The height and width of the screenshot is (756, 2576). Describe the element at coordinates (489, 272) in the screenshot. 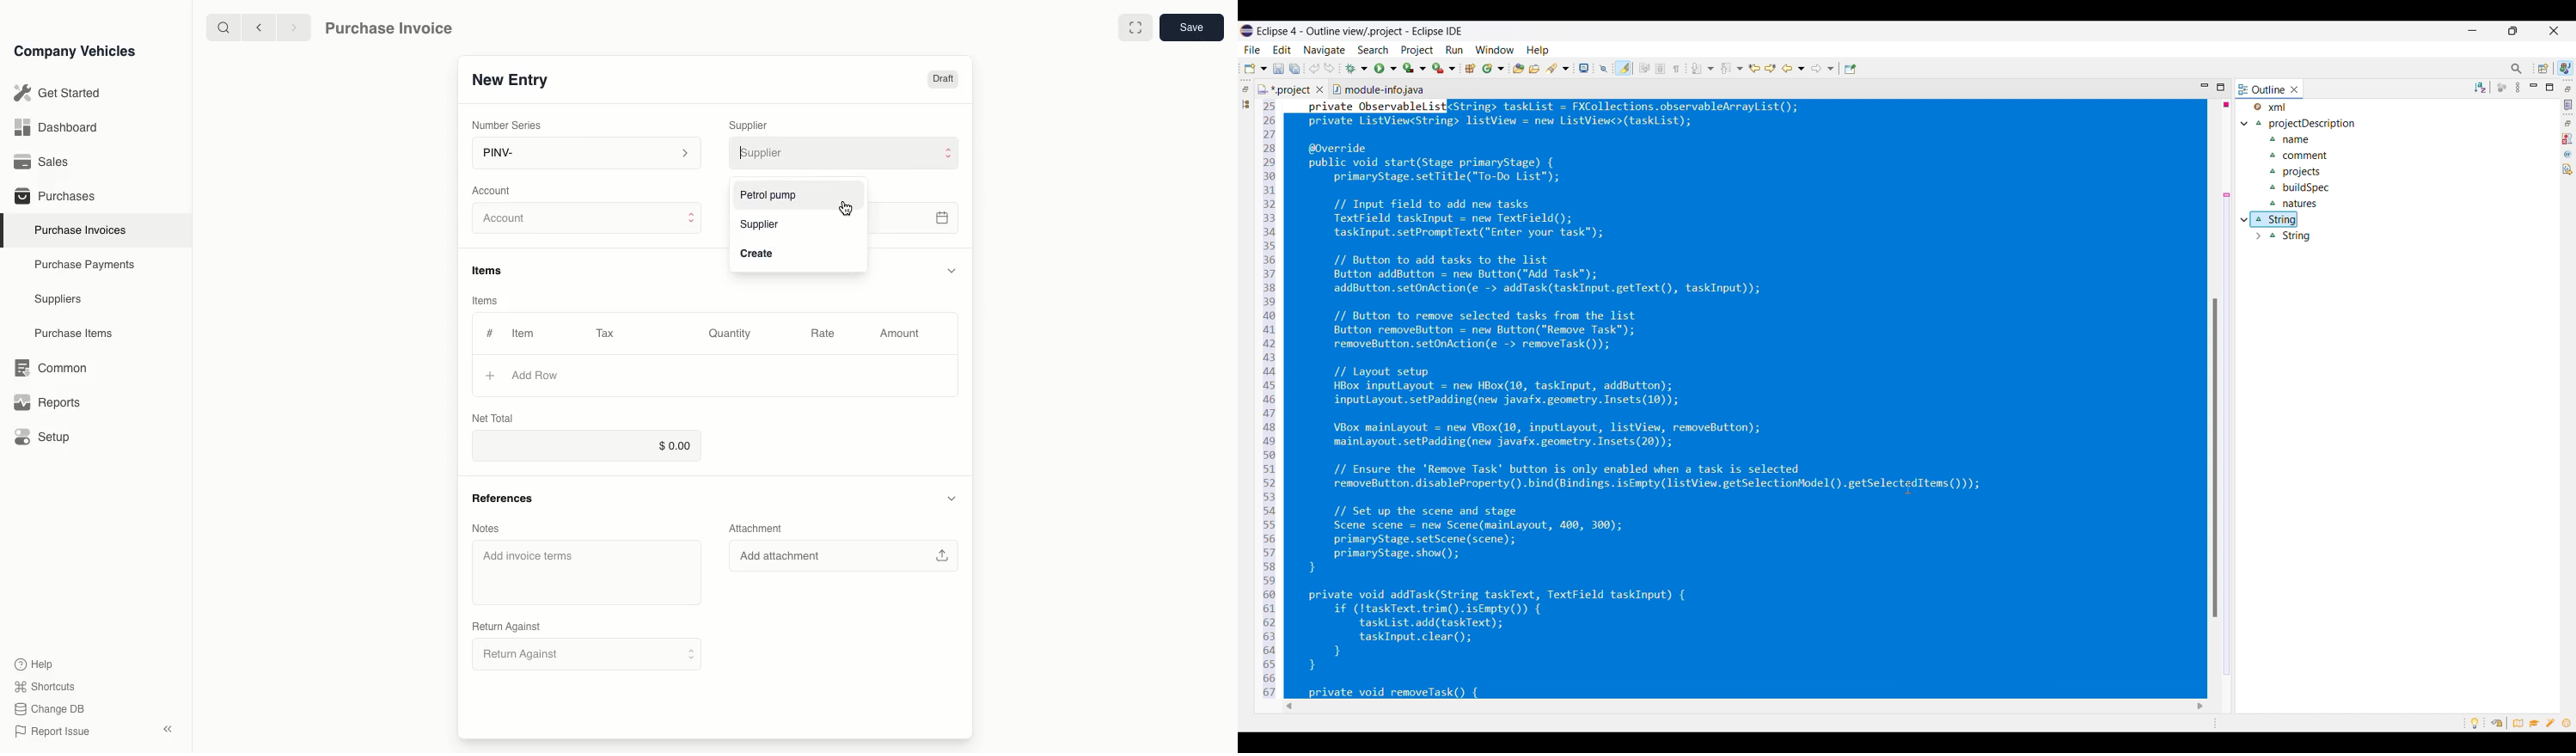

I see `items` at that location.